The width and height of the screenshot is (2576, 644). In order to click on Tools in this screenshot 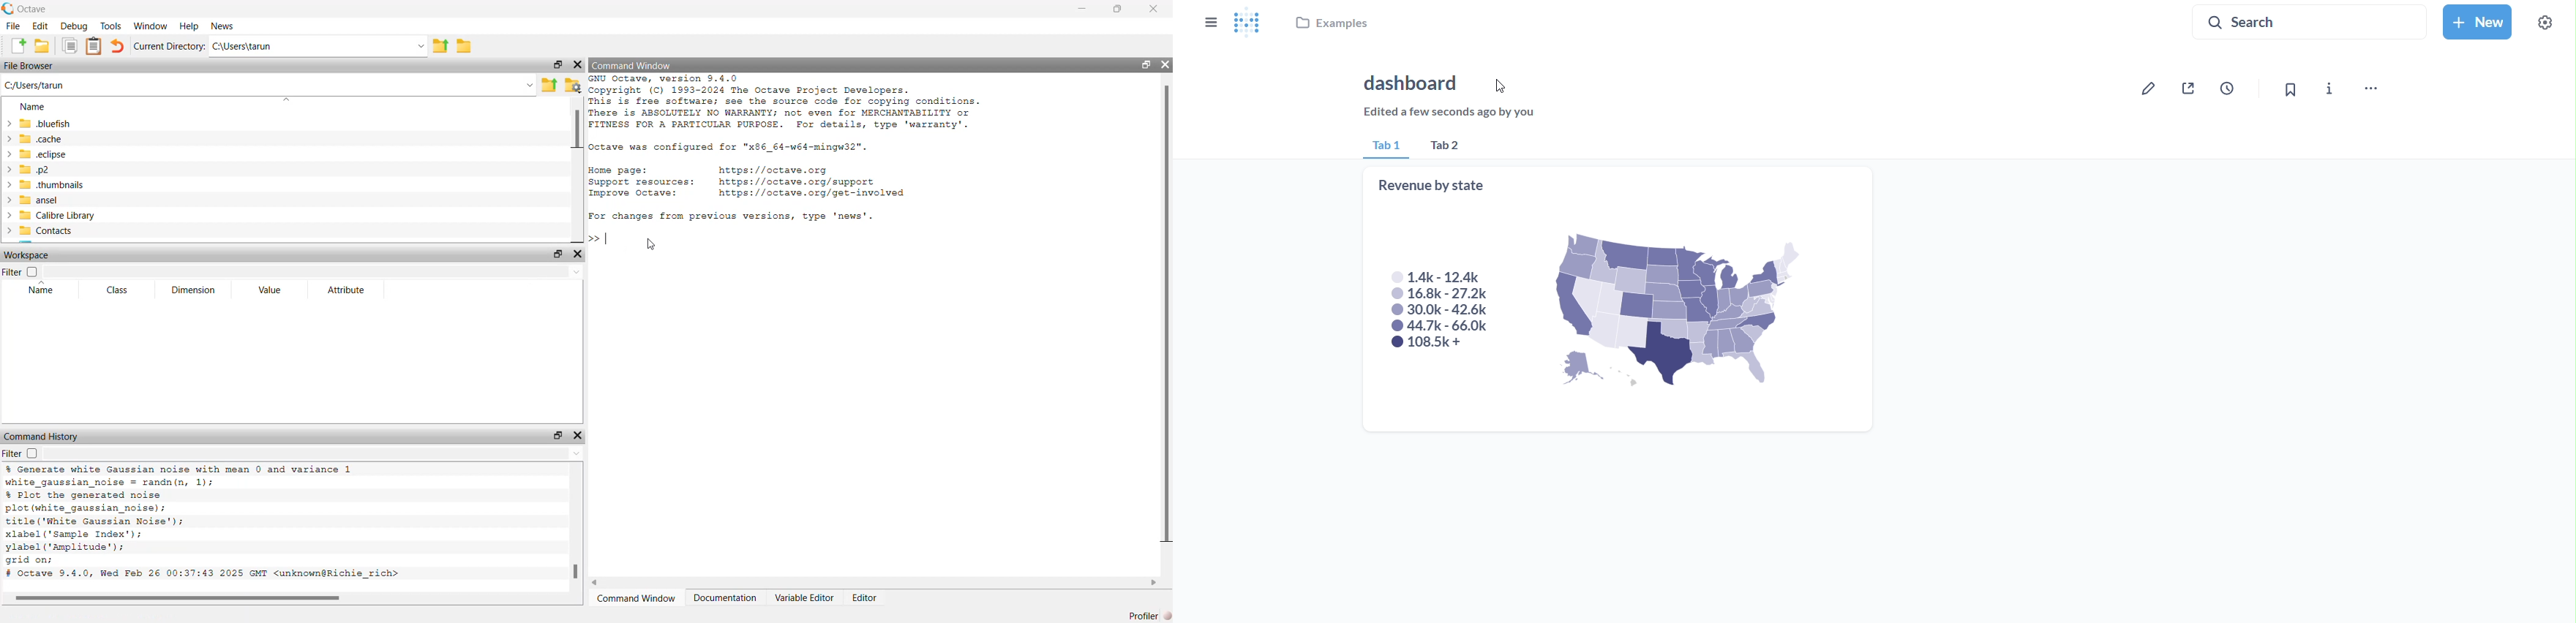, I will do `click(109, 26)`.